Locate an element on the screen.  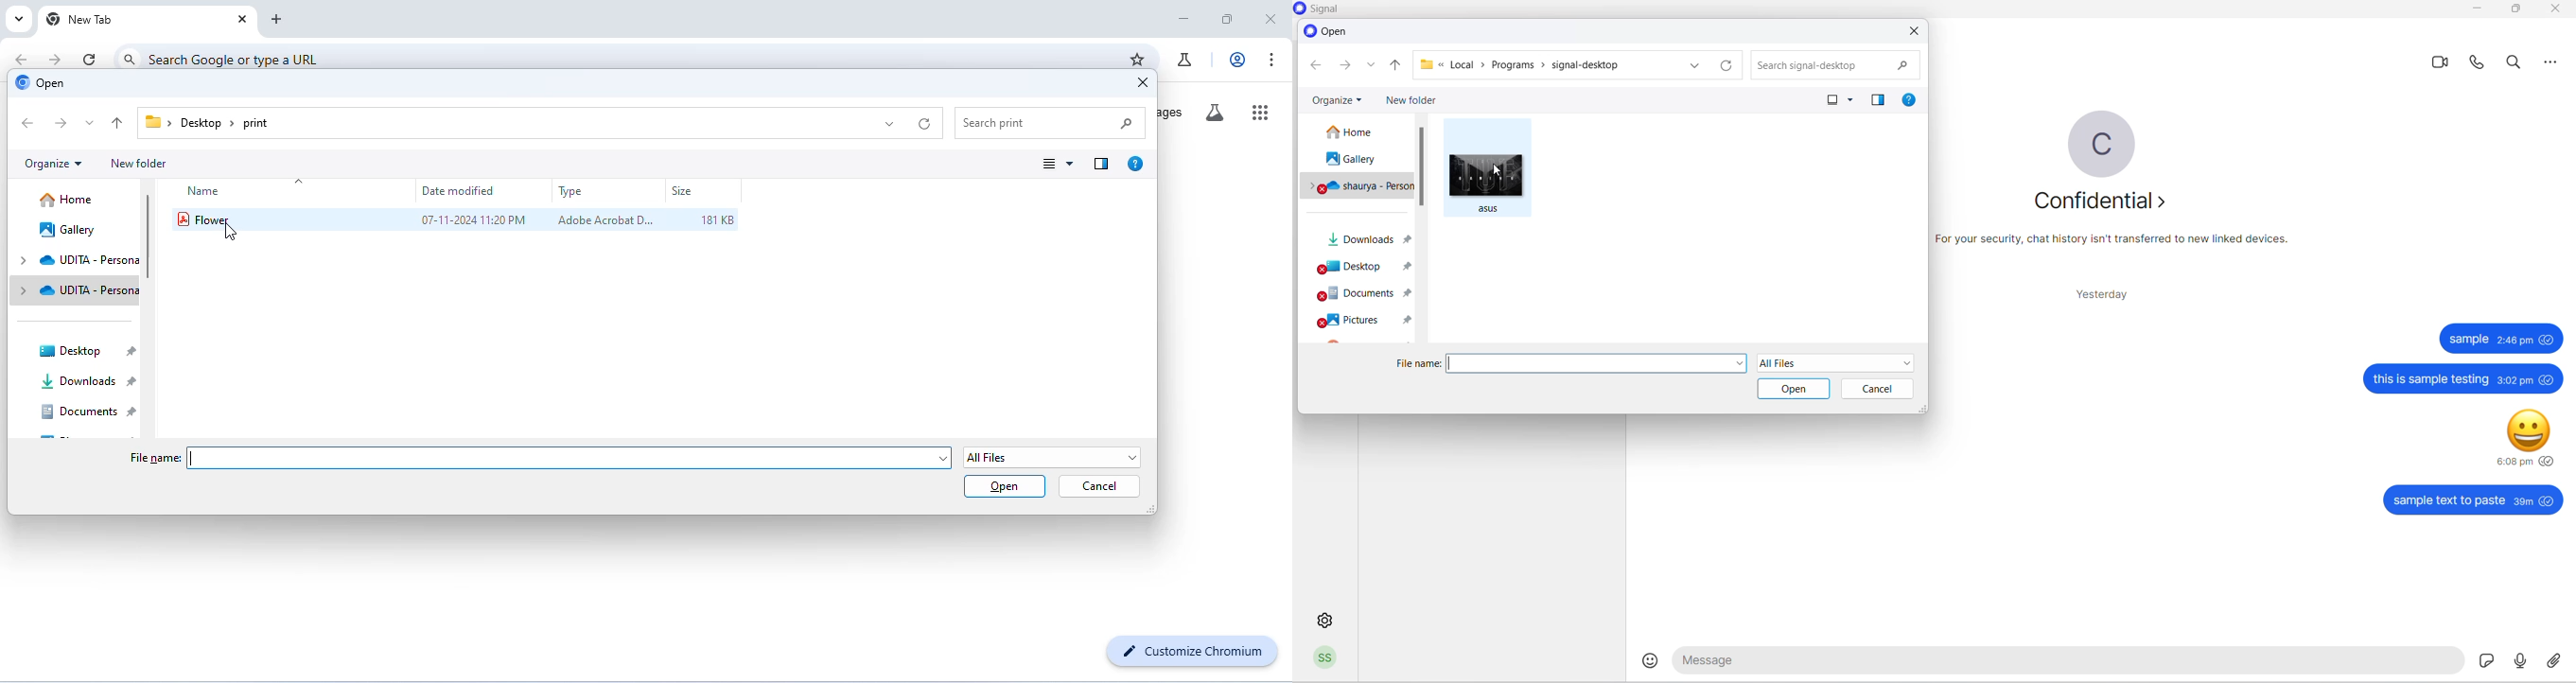
search google or type a URL is located at coordinates (234, 59).